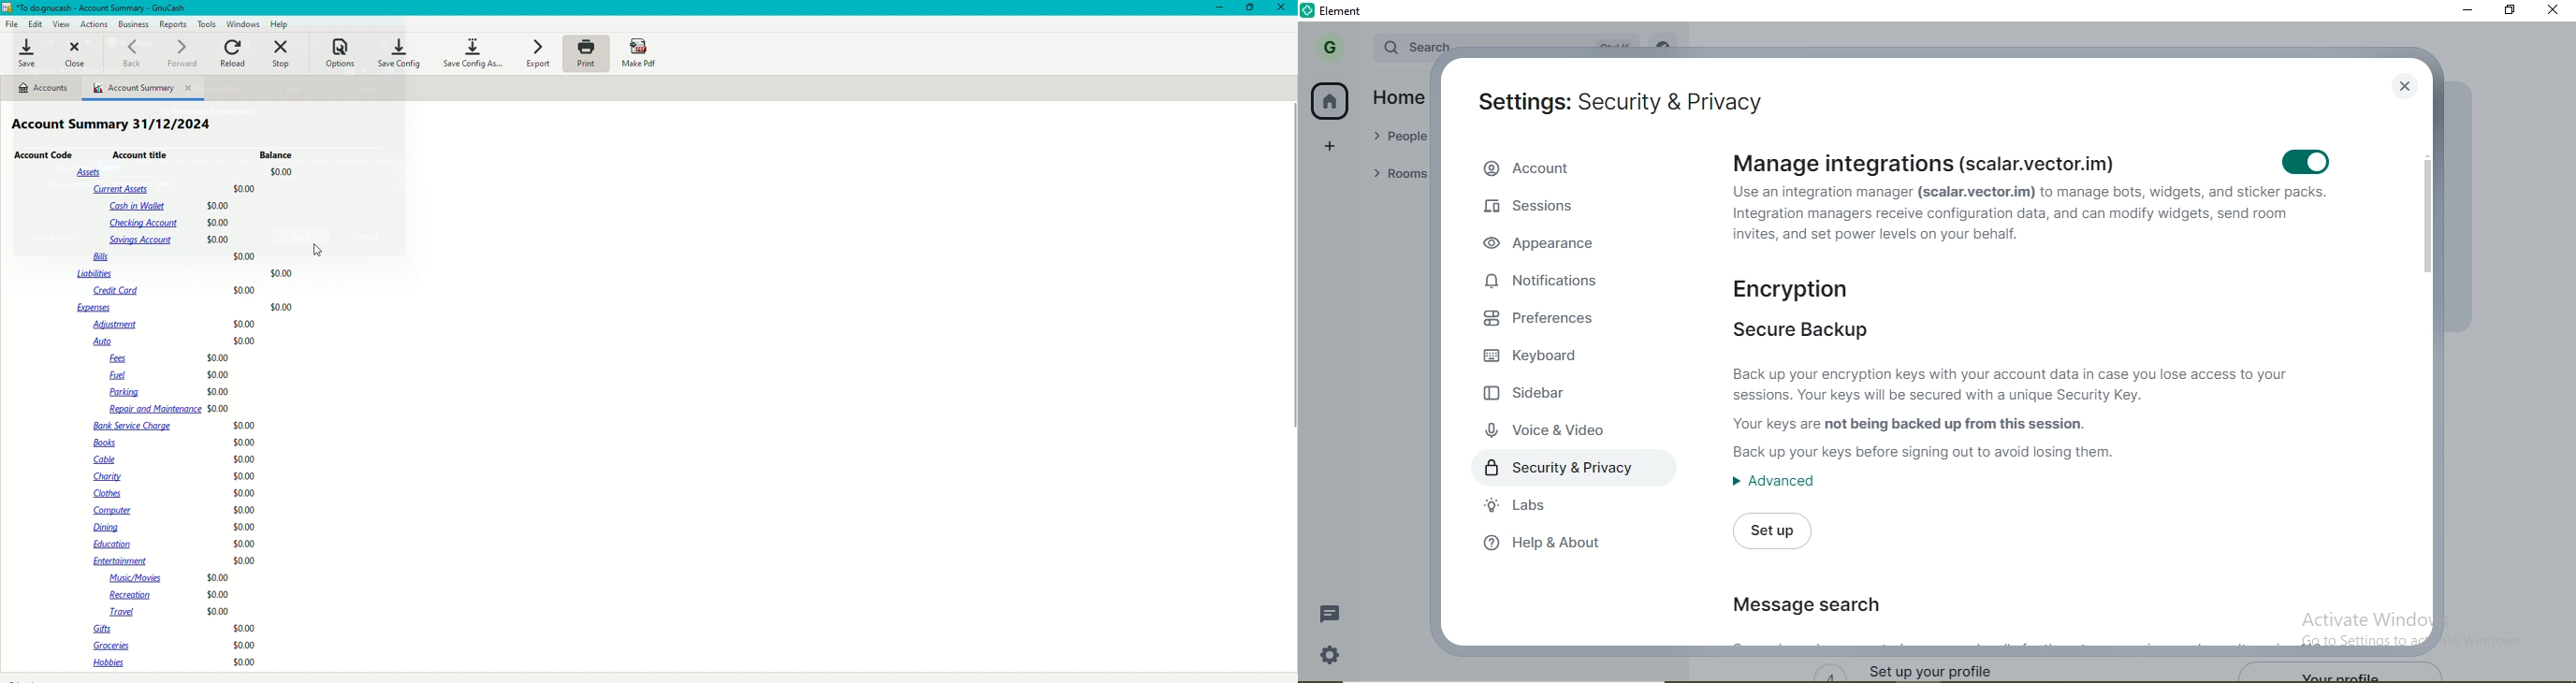  Describe the element at coordinates (2467, 9) in the screenshot. I see `minimise` at that location.